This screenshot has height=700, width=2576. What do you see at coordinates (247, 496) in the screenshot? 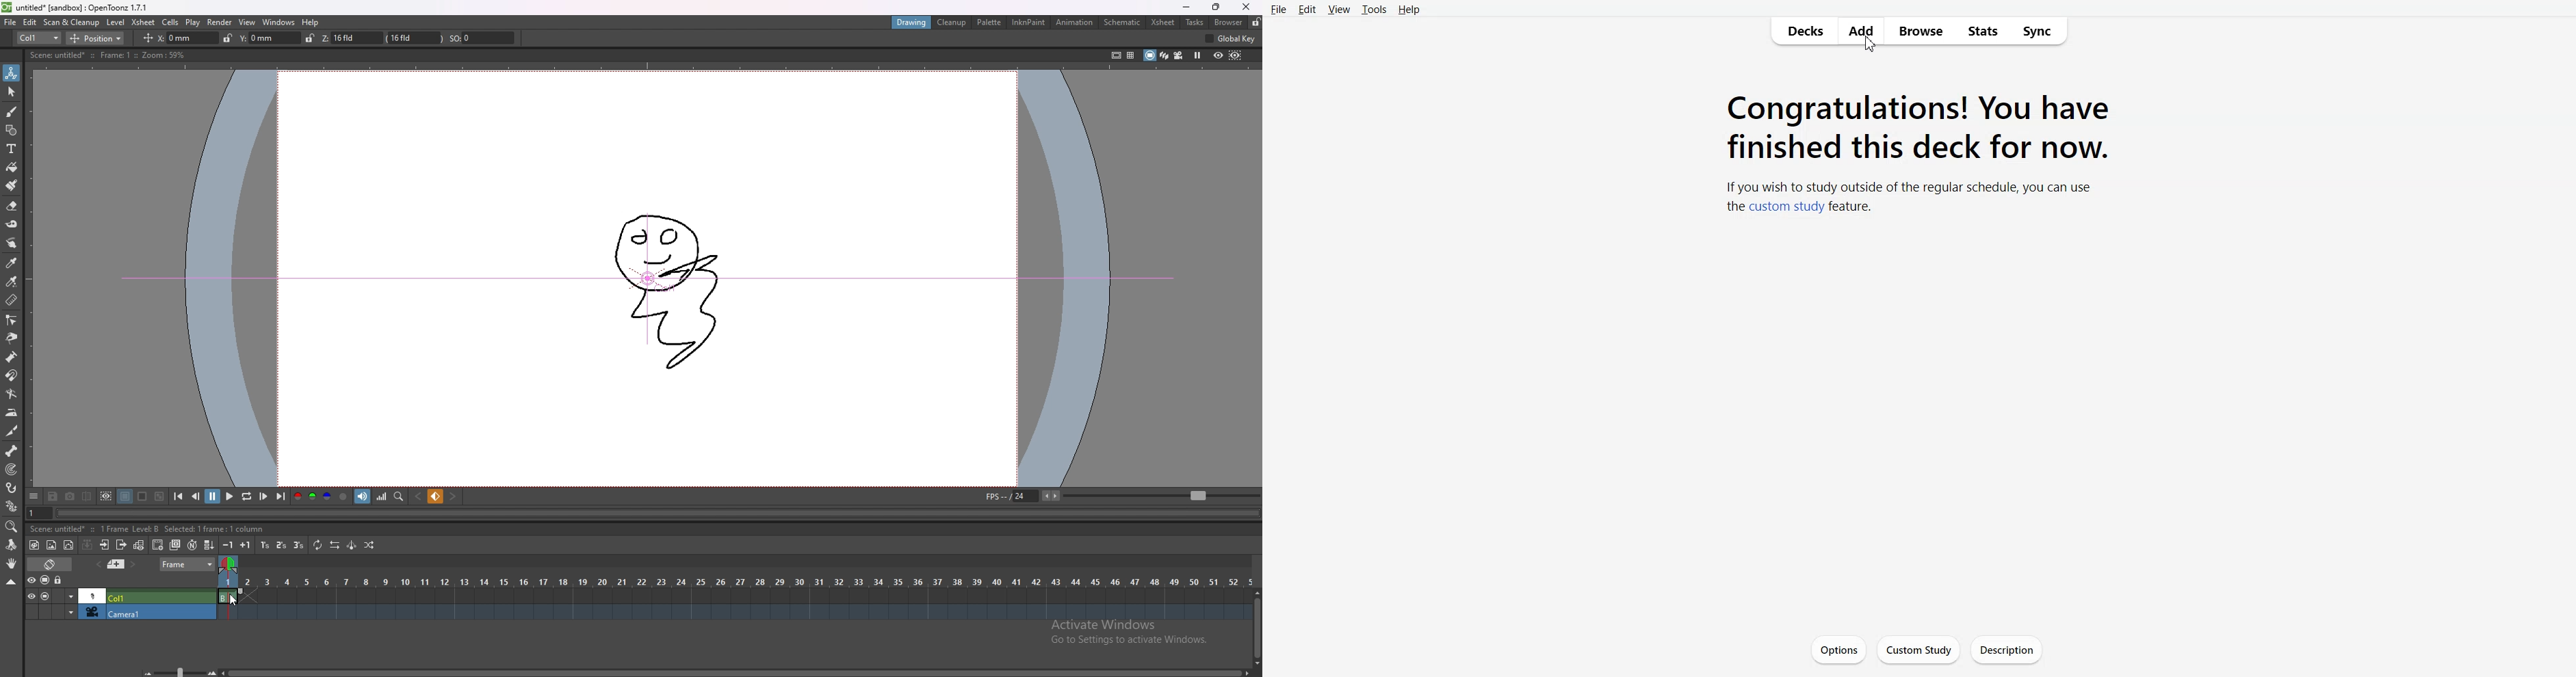
I see `loop` at bounding box center [247, 496].